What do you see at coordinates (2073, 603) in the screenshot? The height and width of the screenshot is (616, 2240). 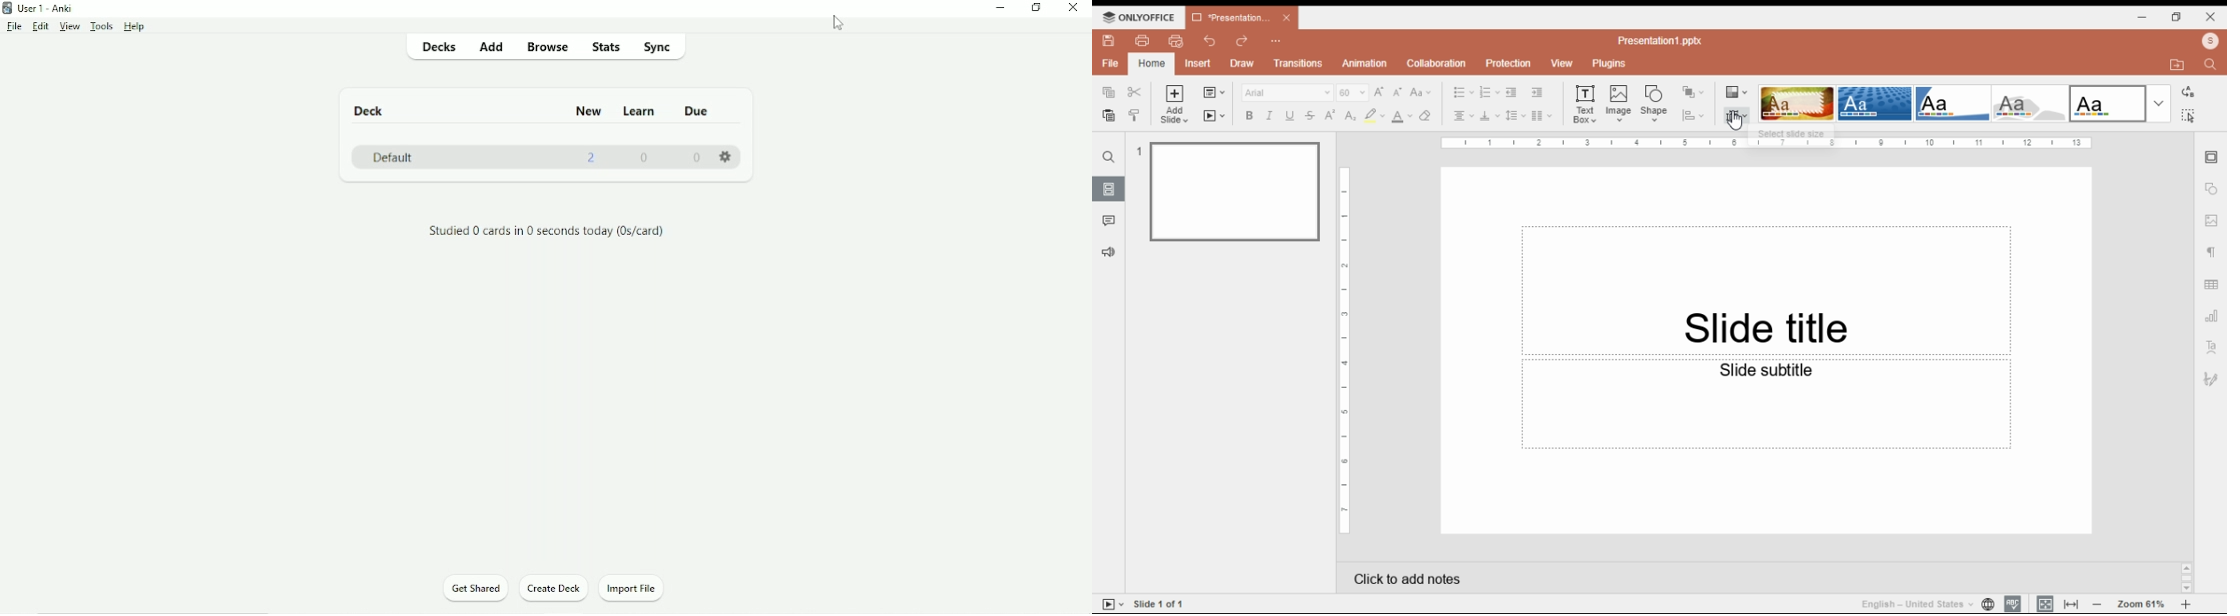 I see `fit to window` at bounding box center [2073, 603].